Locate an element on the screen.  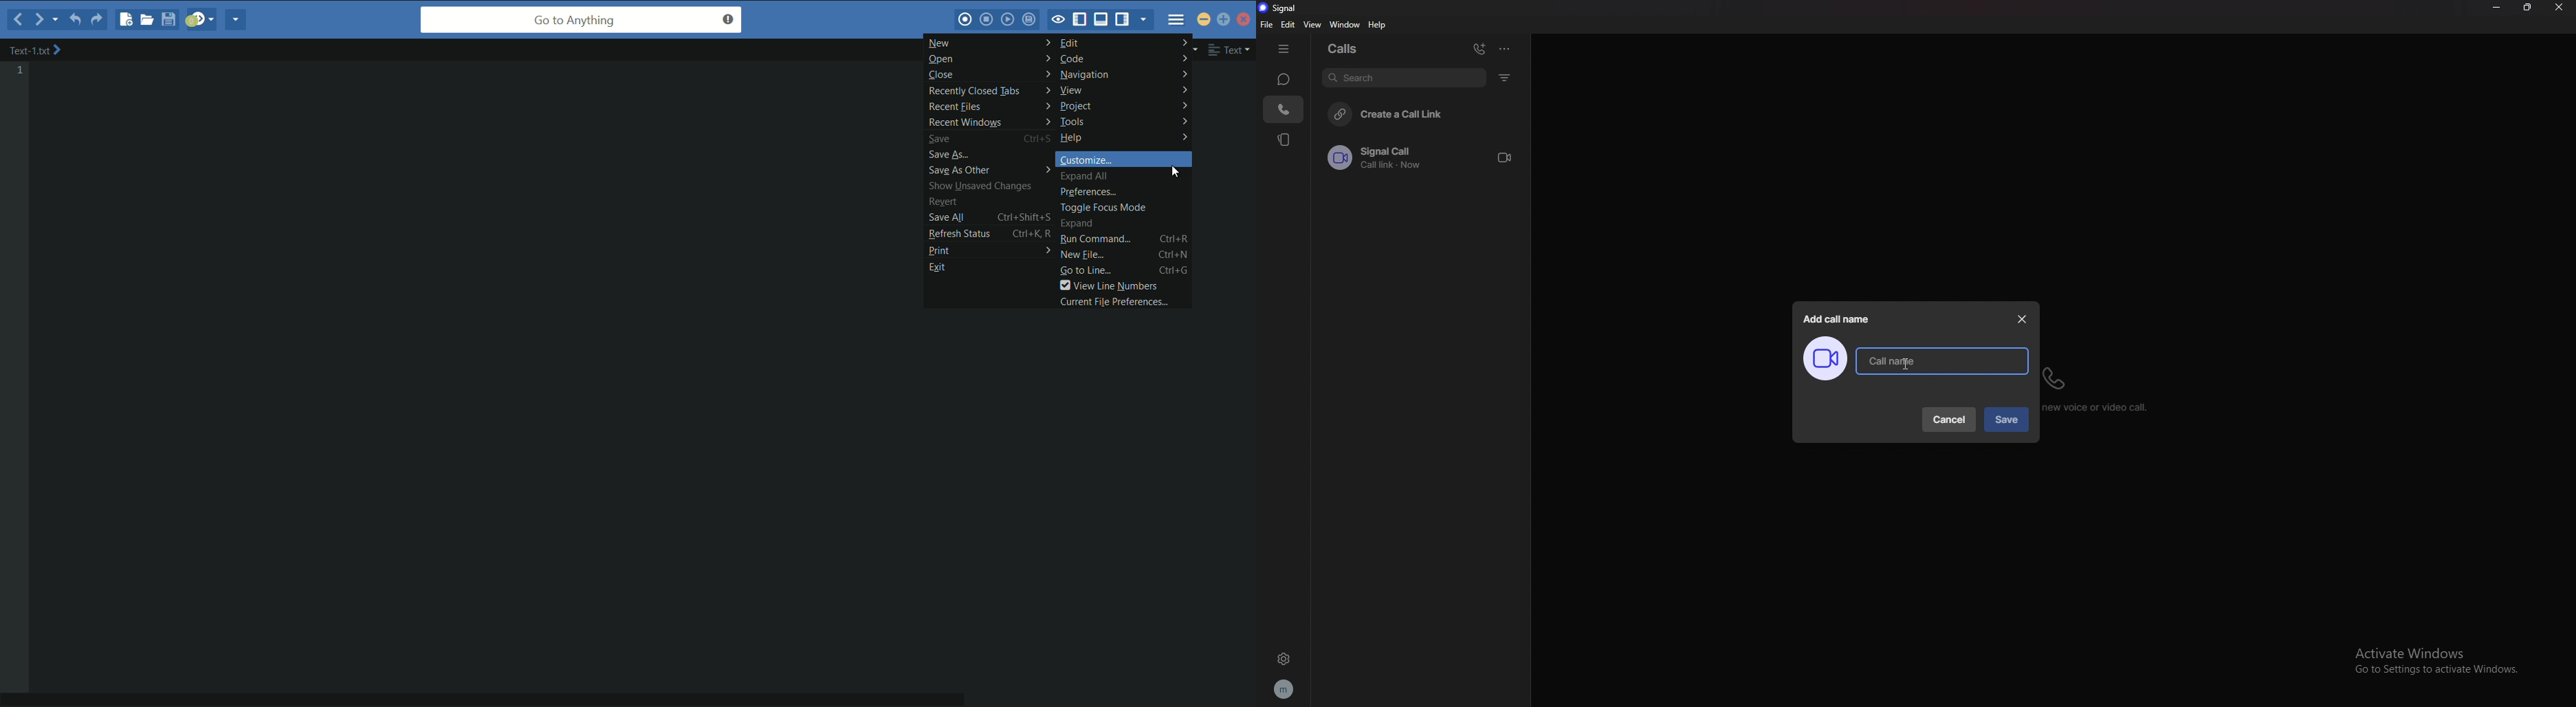
help is located at coordinates (1378, 25).